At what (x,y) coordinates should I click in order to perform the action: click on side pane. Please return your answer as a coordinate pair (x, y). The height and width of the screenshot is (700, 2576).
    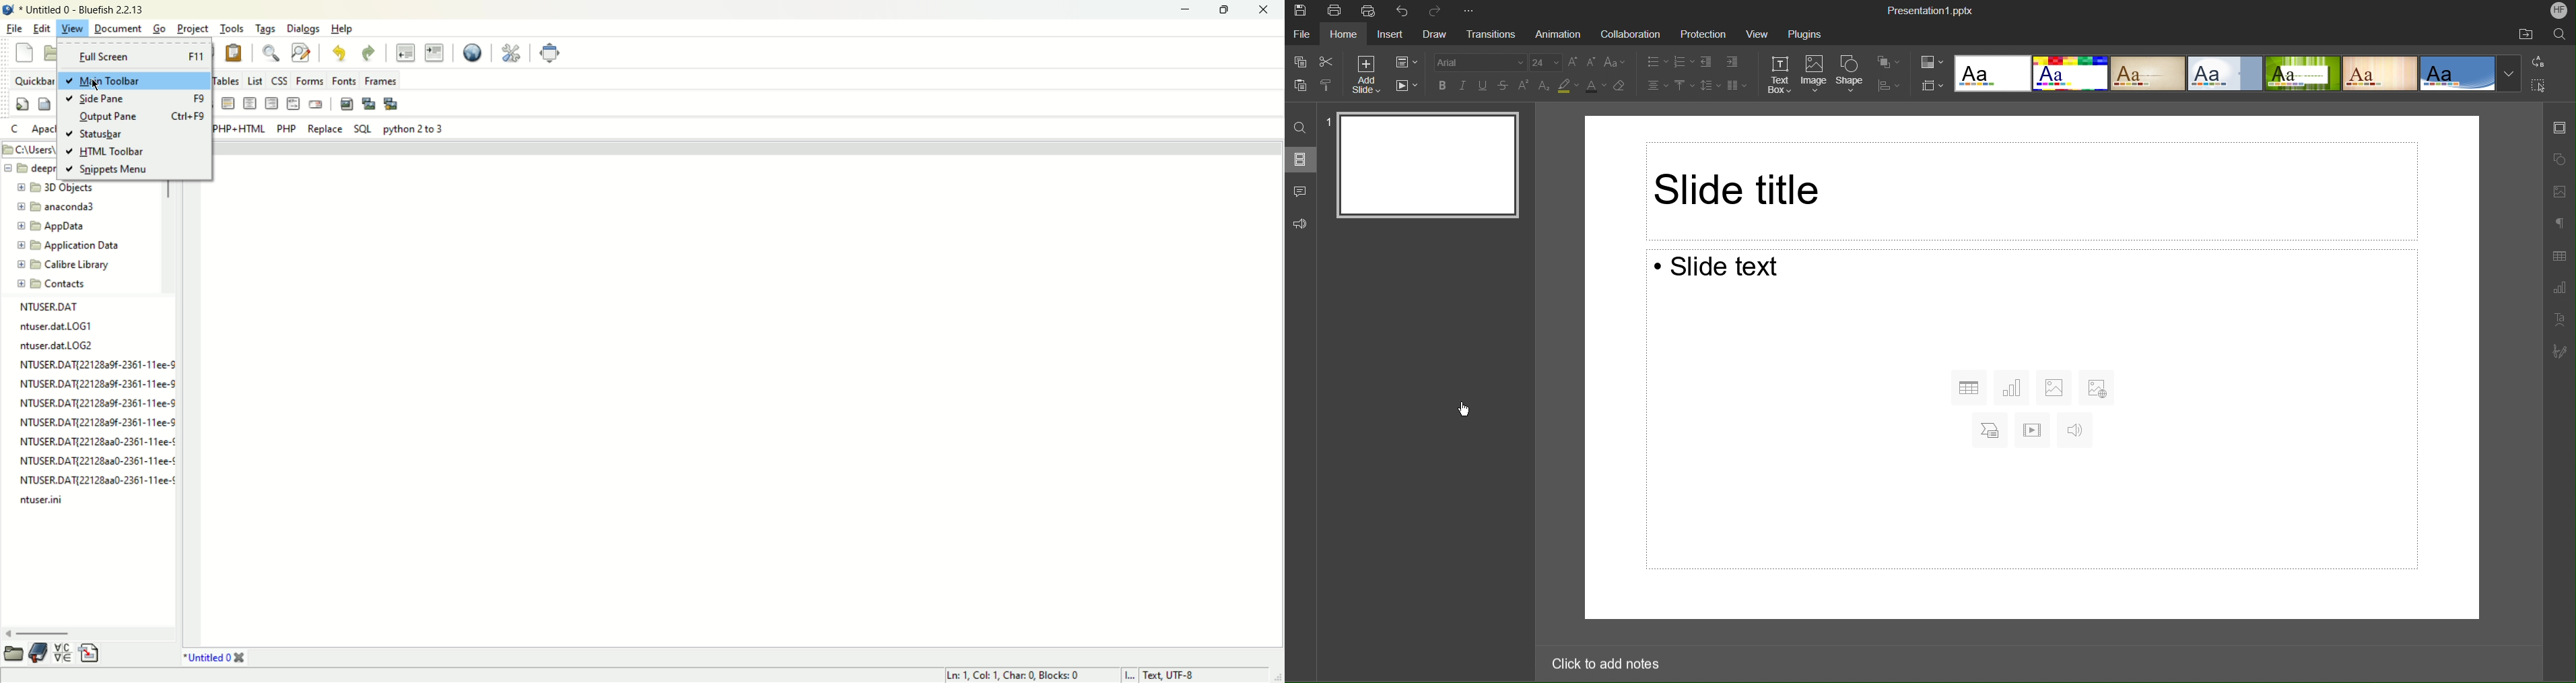
    Looking at the image, I should click on (133, 99).